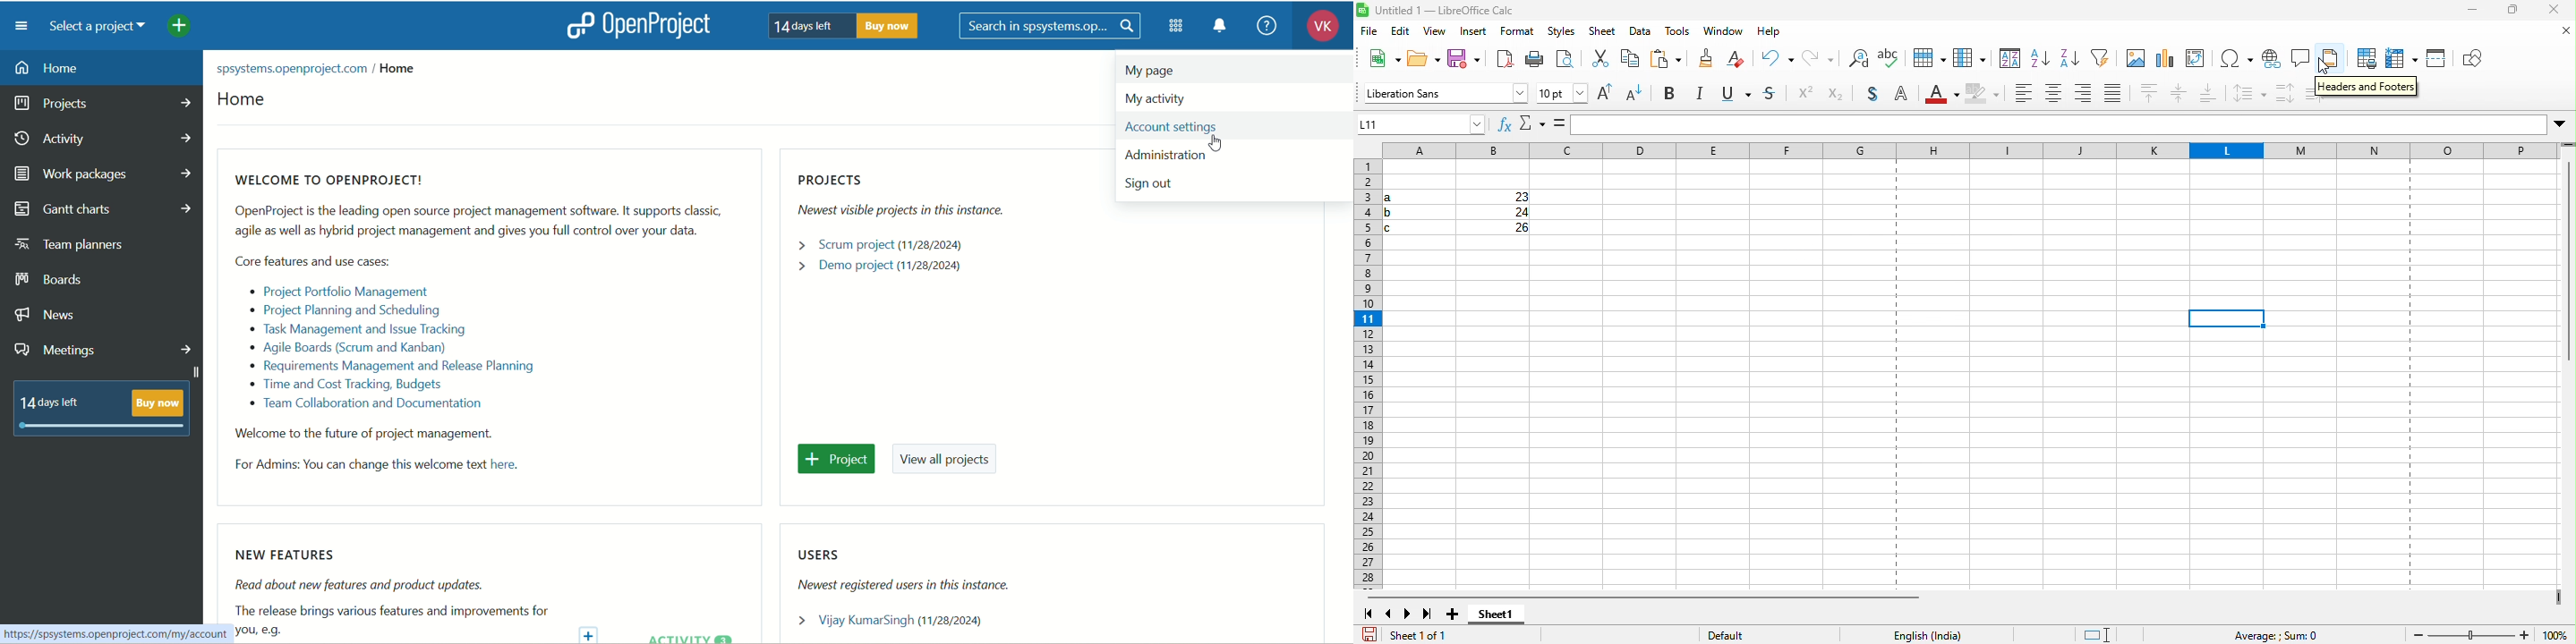 The height and width of the screenshot is (644, 2576). I want to click on toggle shadow , so click(1872, 96).